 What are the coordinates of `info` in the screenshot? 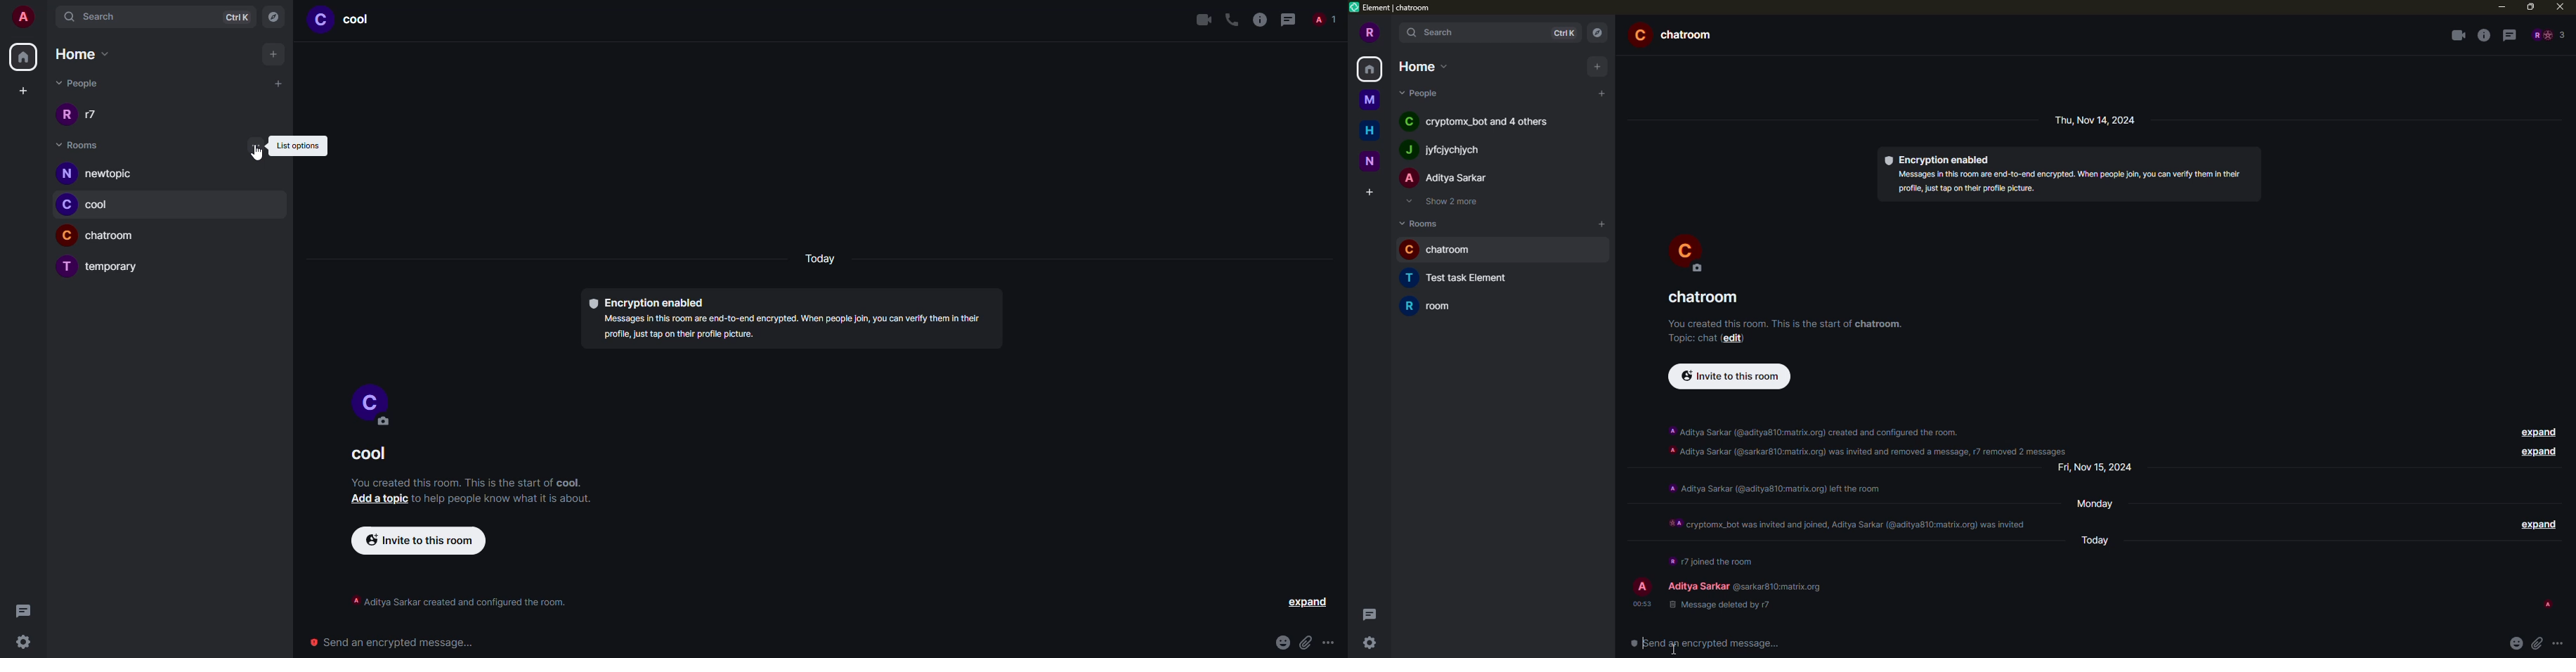 It's located at (505, 498).